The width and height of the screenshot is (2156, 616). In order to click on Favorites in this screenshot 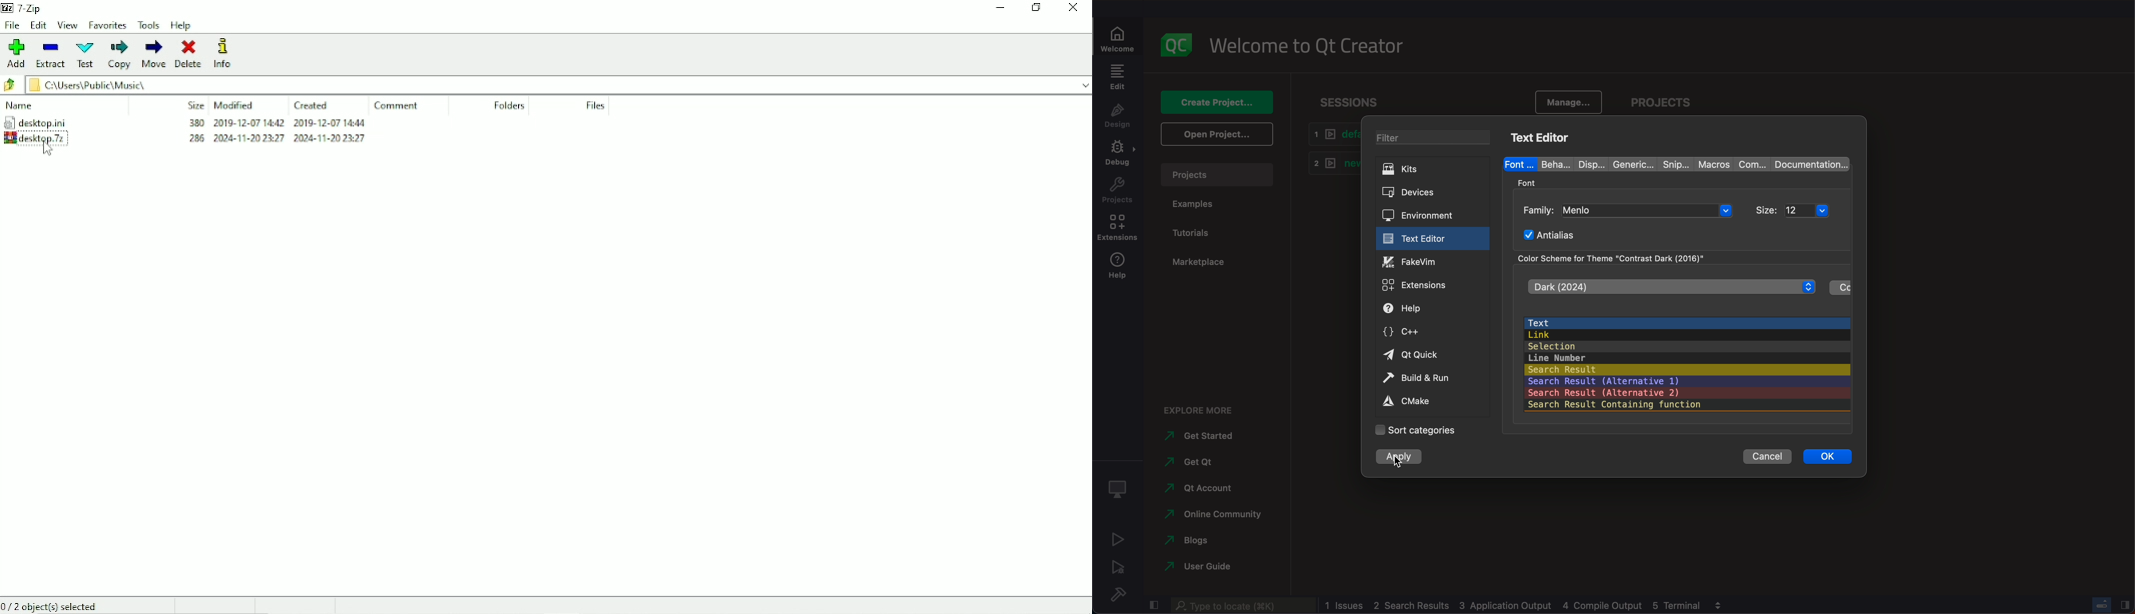, I will do `click(109, 26)`.